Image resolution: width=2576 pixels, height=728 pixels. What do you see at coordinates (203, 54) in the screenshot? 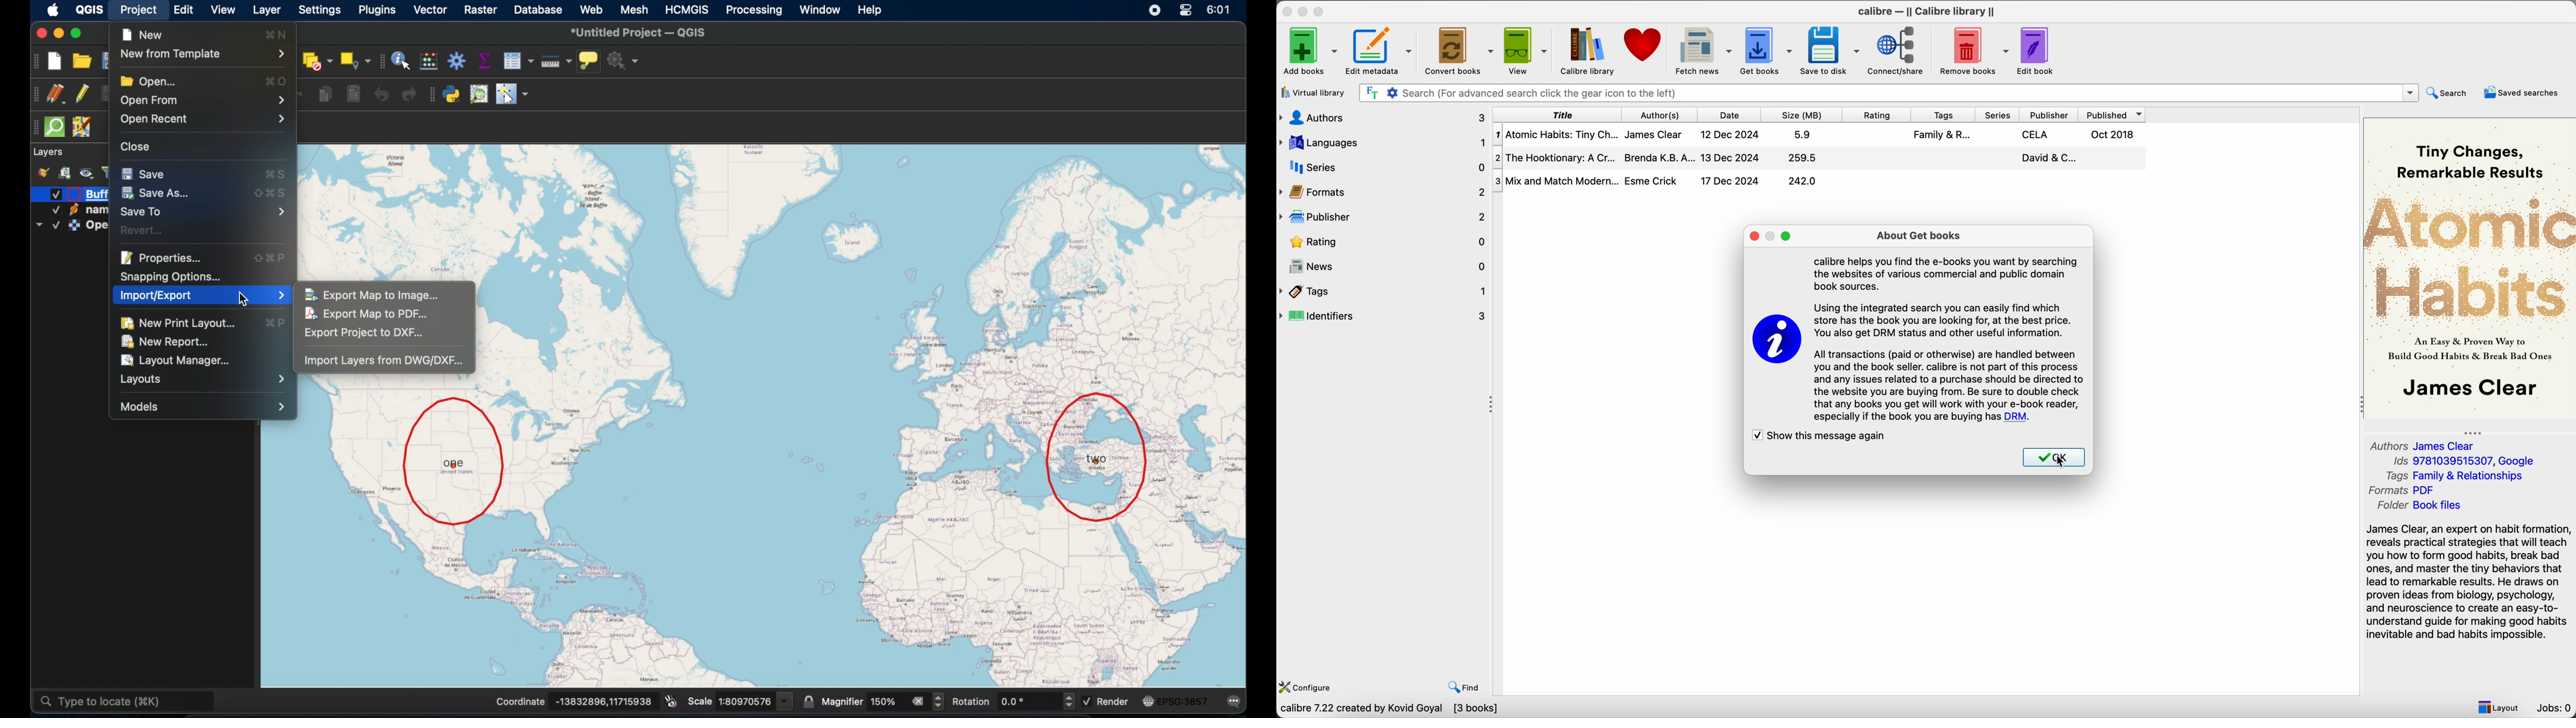
I see `new from template` at bounding box center [203, 54].